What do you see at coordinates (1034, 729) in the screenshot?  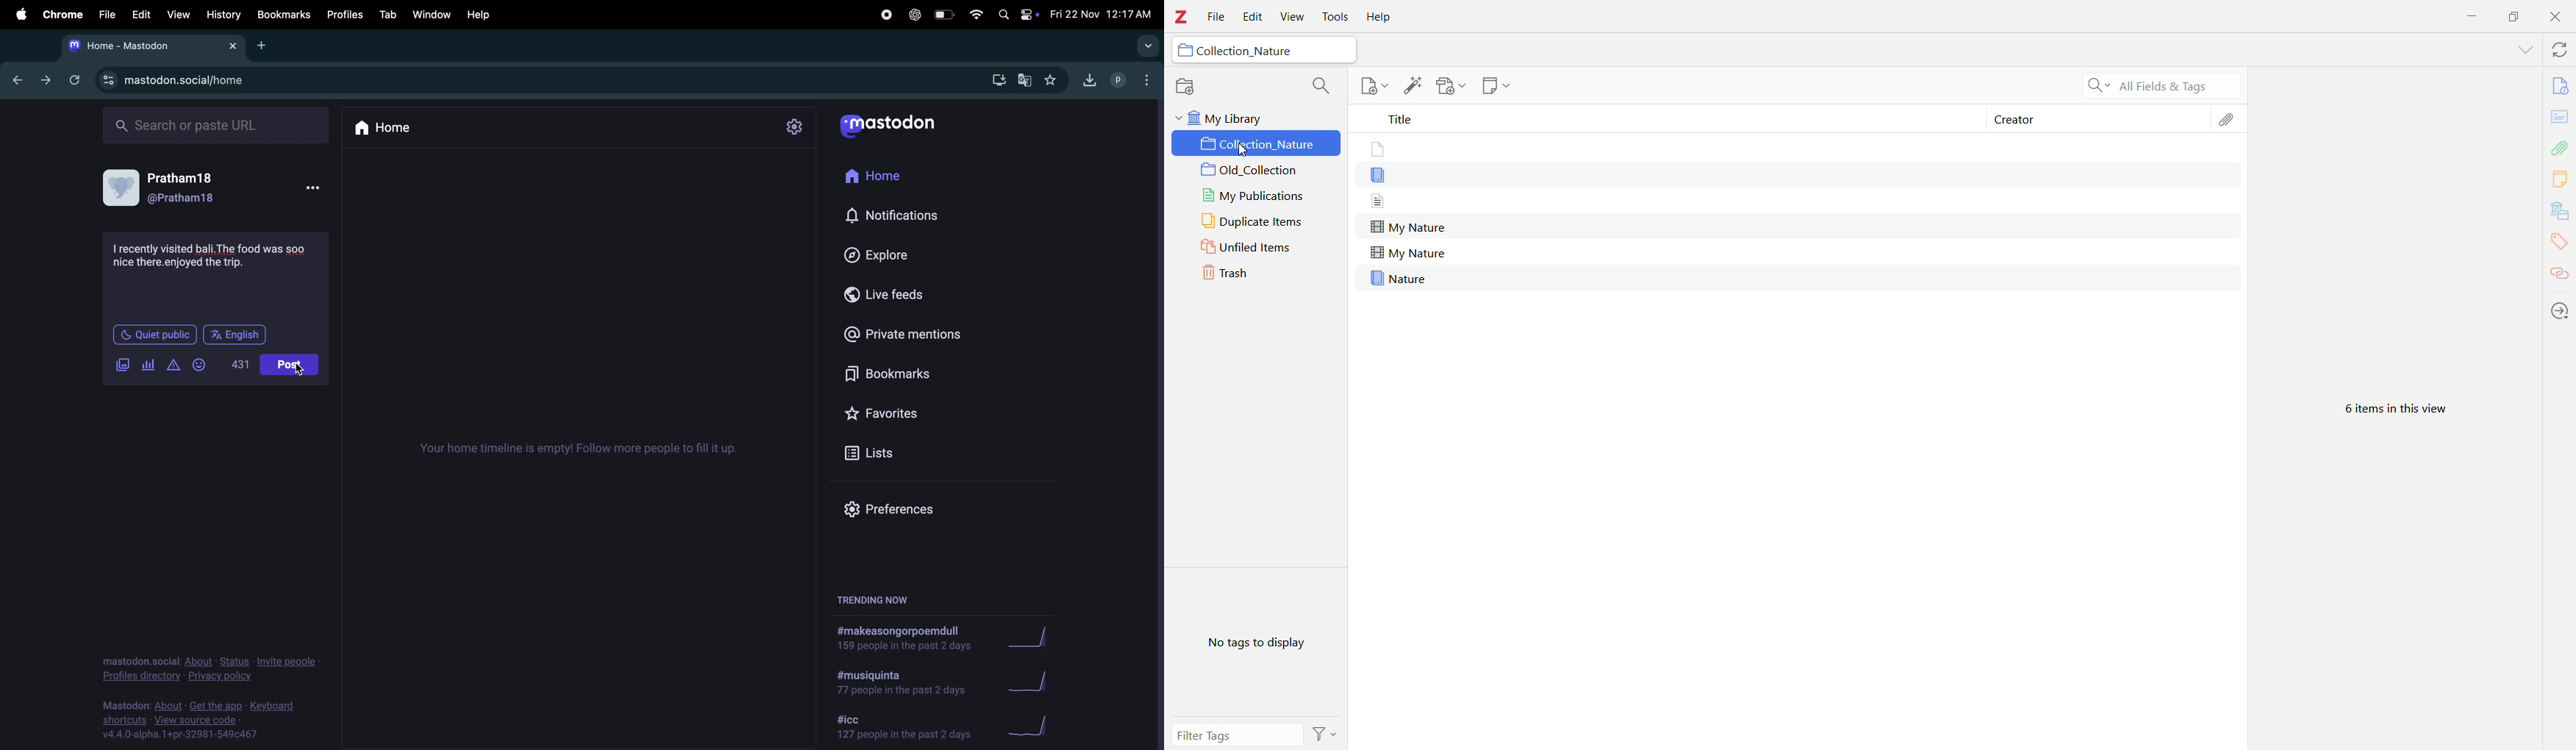 I see `graph` at bounding box center [1034, 729].